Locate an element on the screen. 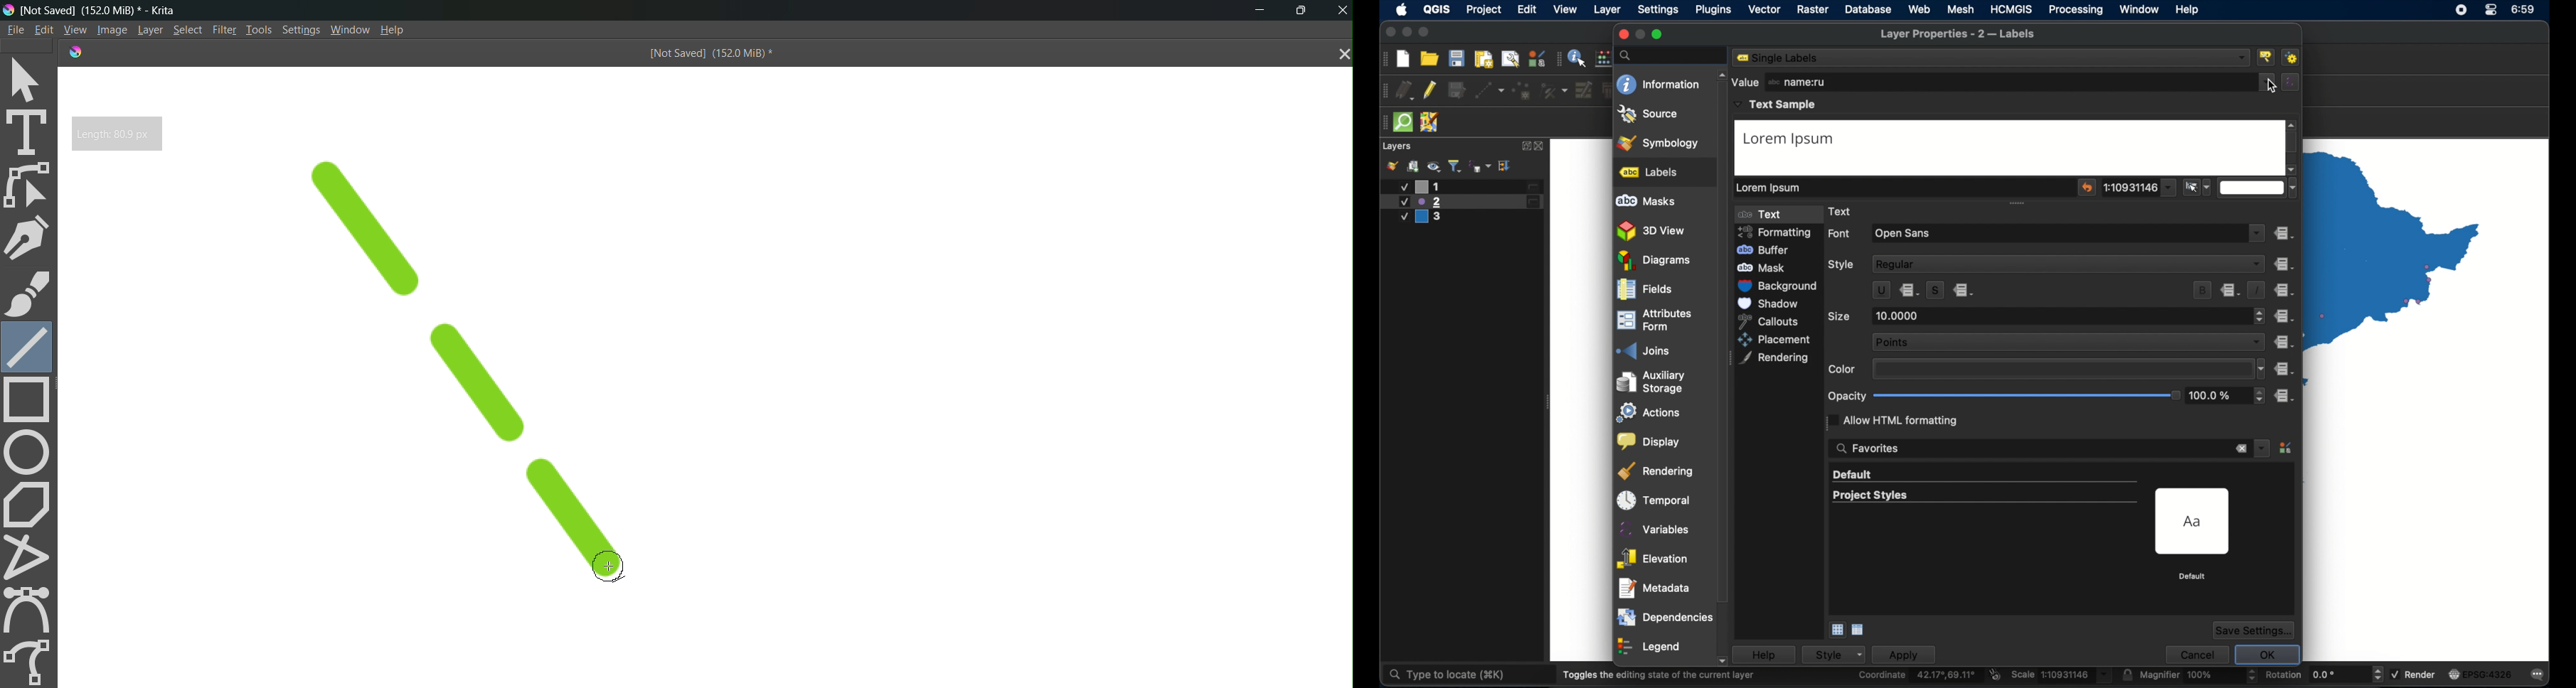 This screenshot has width=2576, height=700. style manager is located at coordinates (2287, 449).